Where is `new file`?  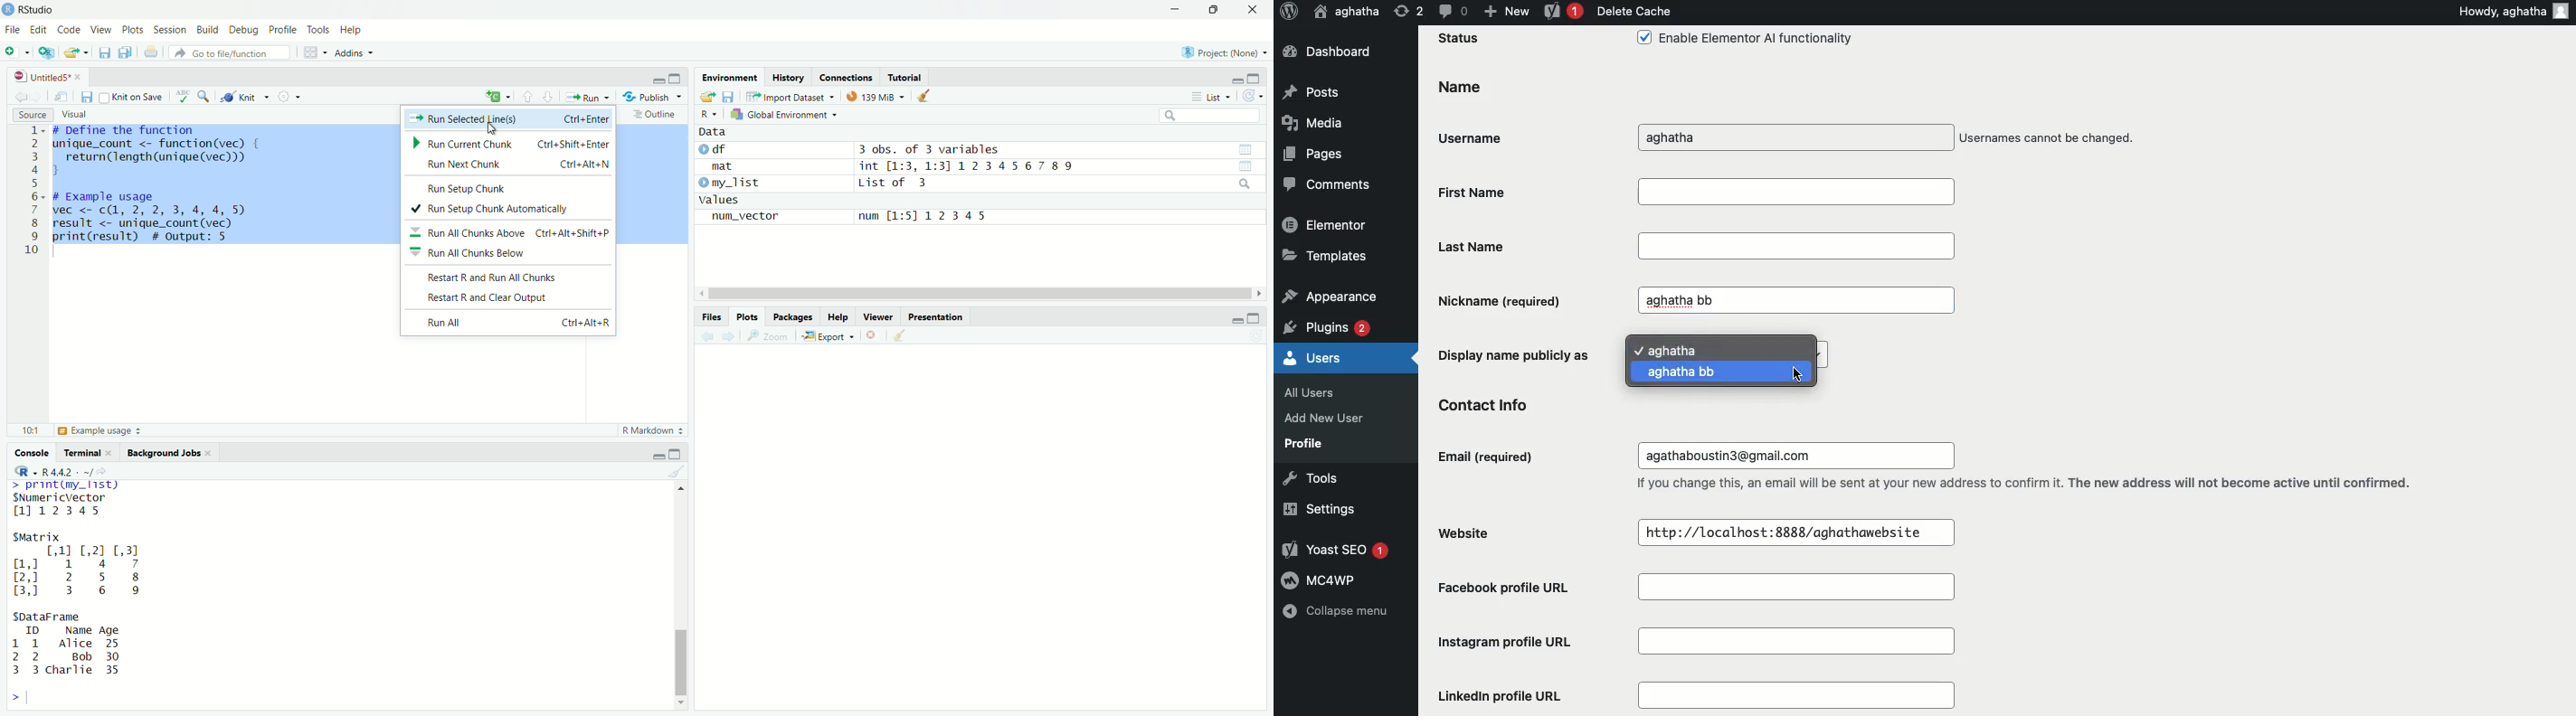
new file is located at coordinates (11, 50).